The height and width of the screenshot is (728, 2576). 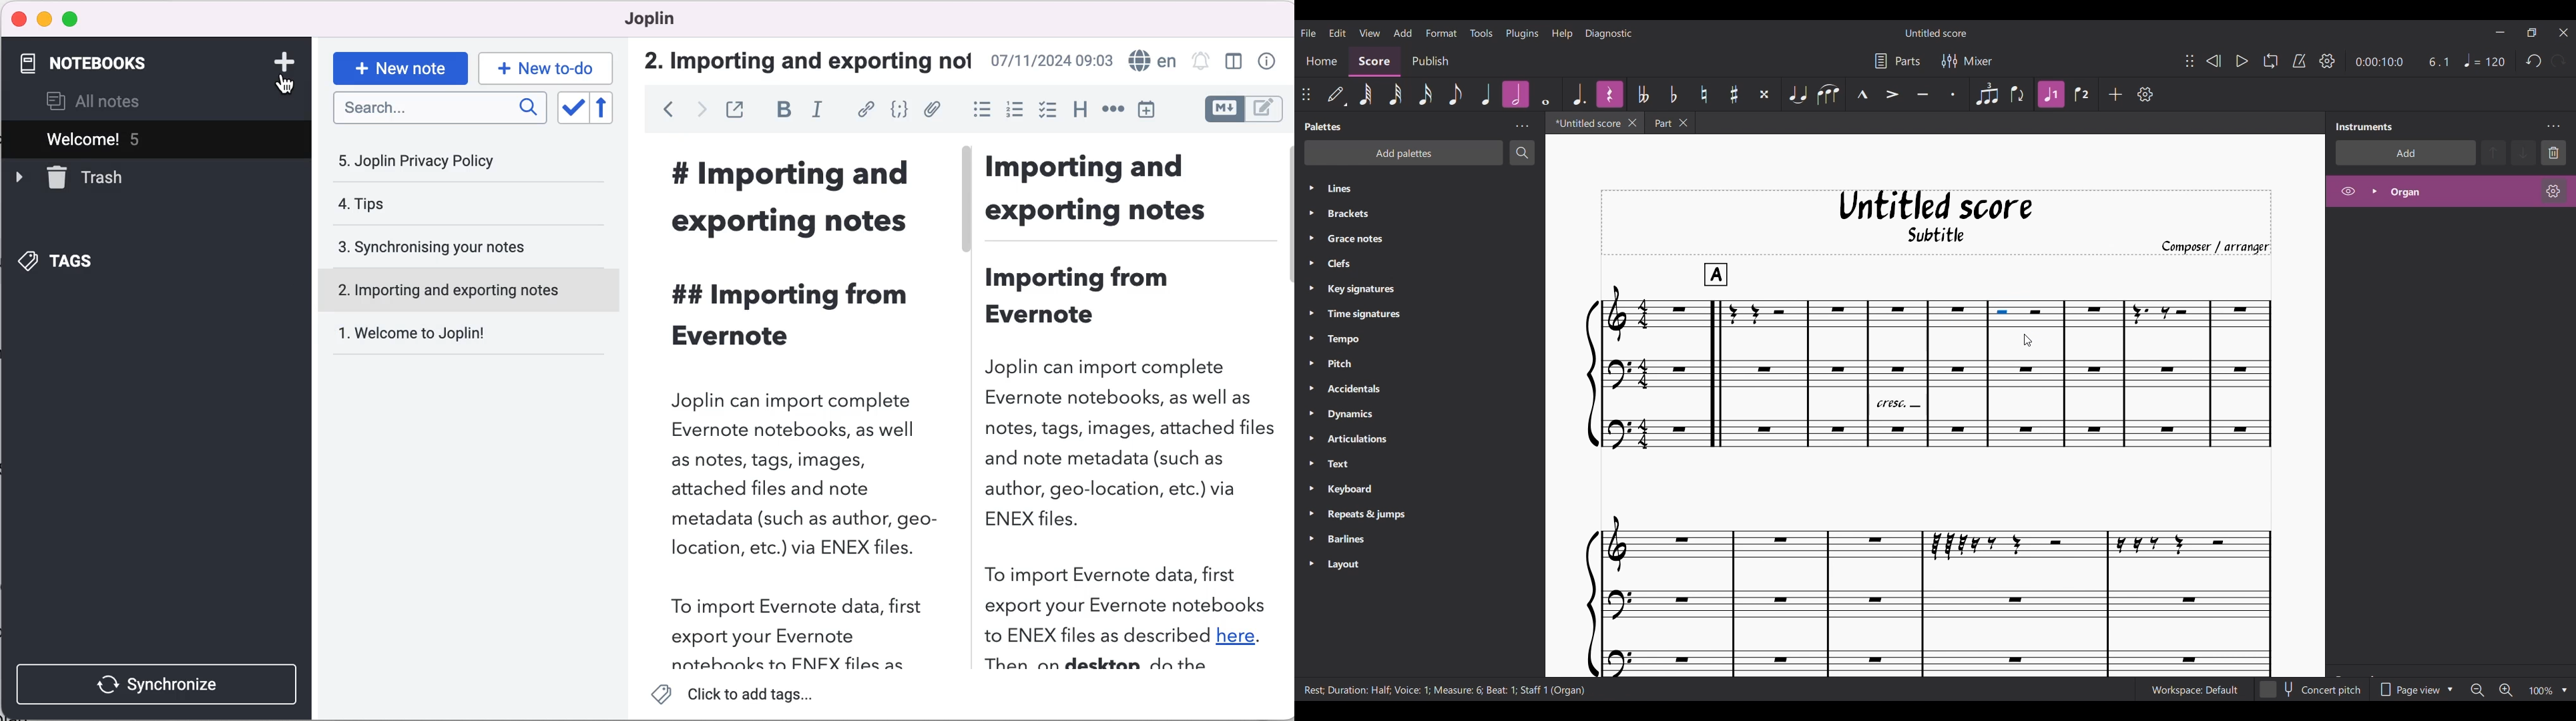 What do you see at coordinates (2190, 61) in the screenshot?
I see `Change position of toolbar attached` at bounding box center [2190, 61].